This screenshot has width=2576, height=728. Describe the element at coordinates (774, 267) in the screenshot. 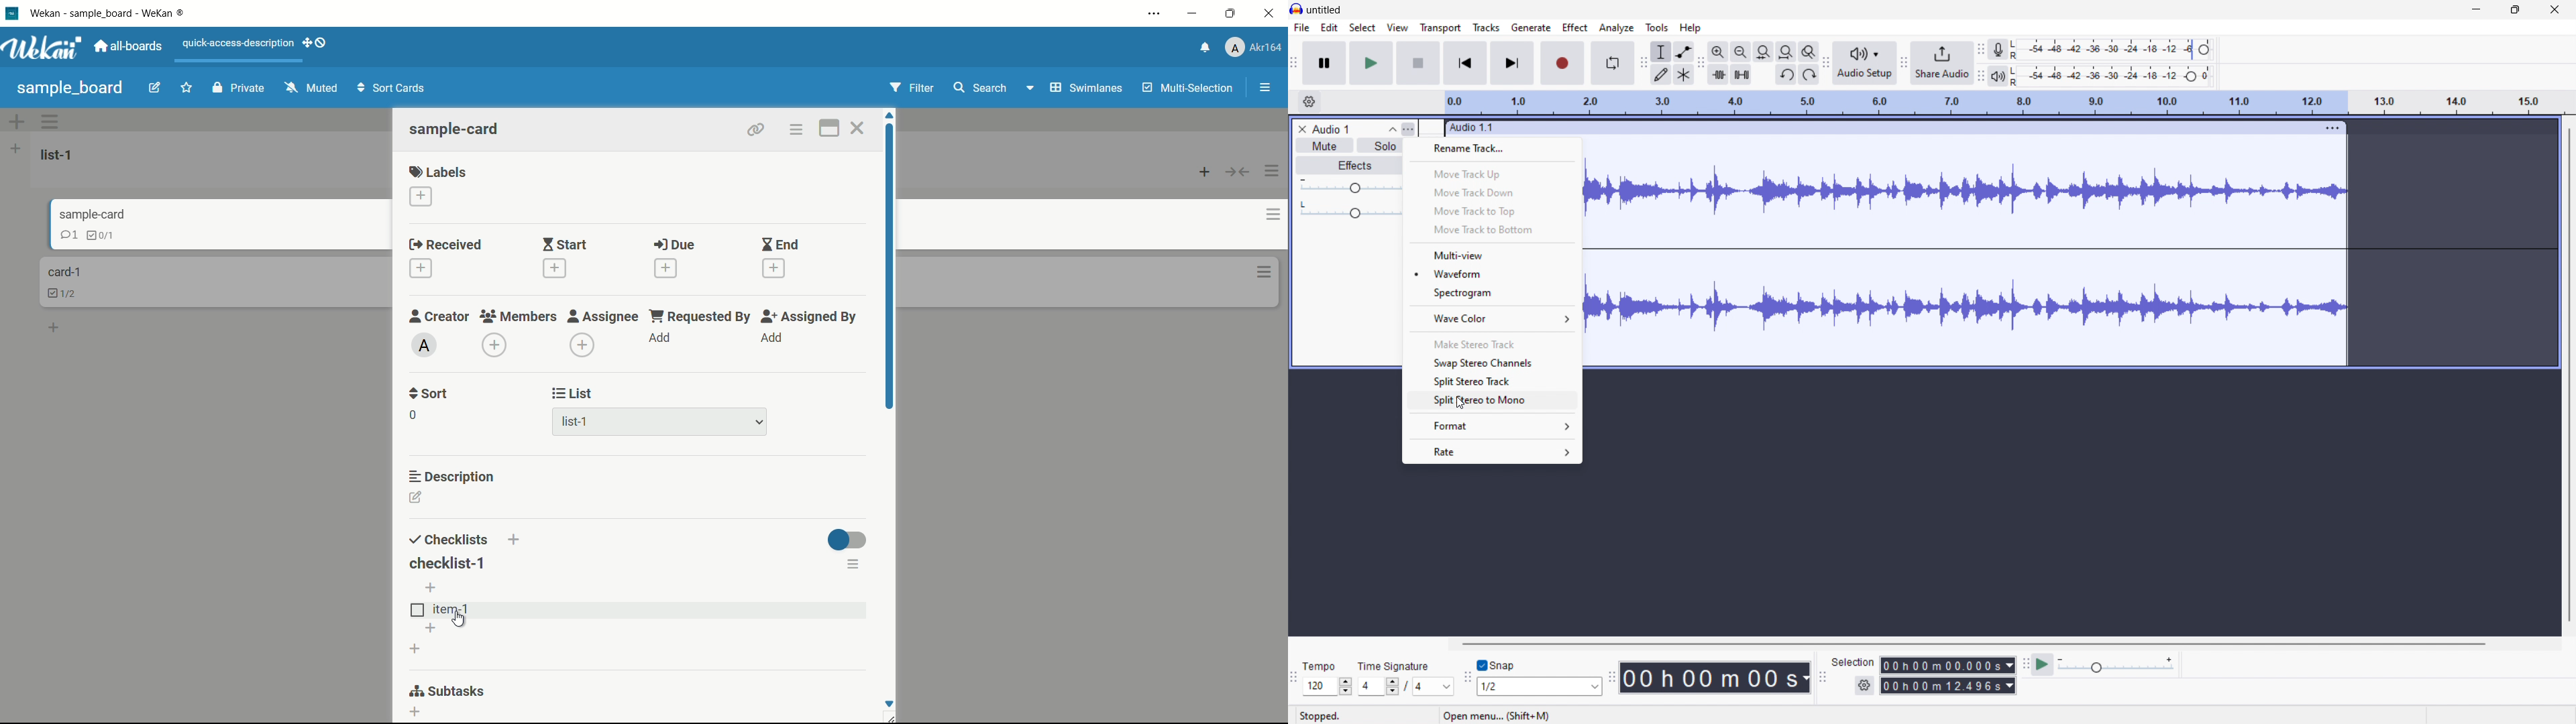

I see `add date` at that location.